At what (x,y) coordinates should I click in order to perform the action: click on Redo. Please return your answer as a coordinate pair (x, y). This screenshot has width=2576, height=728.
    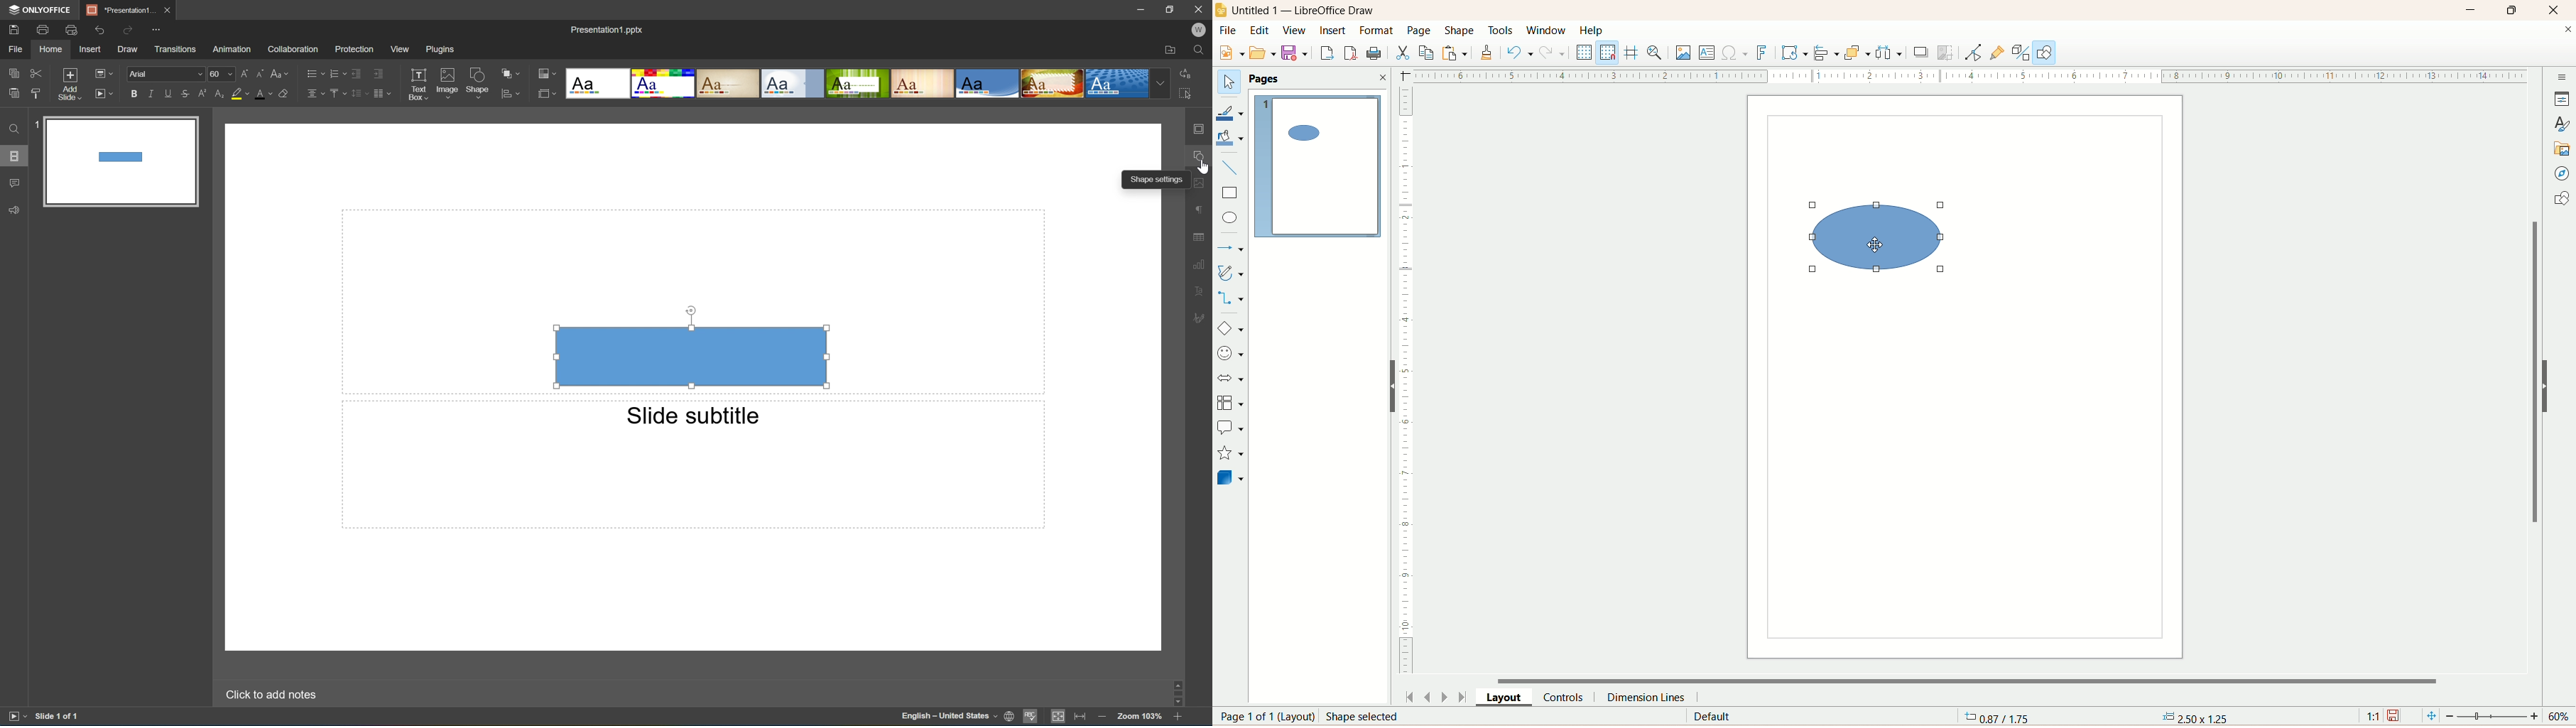
    Looking at the image, I should click on (128, 29).